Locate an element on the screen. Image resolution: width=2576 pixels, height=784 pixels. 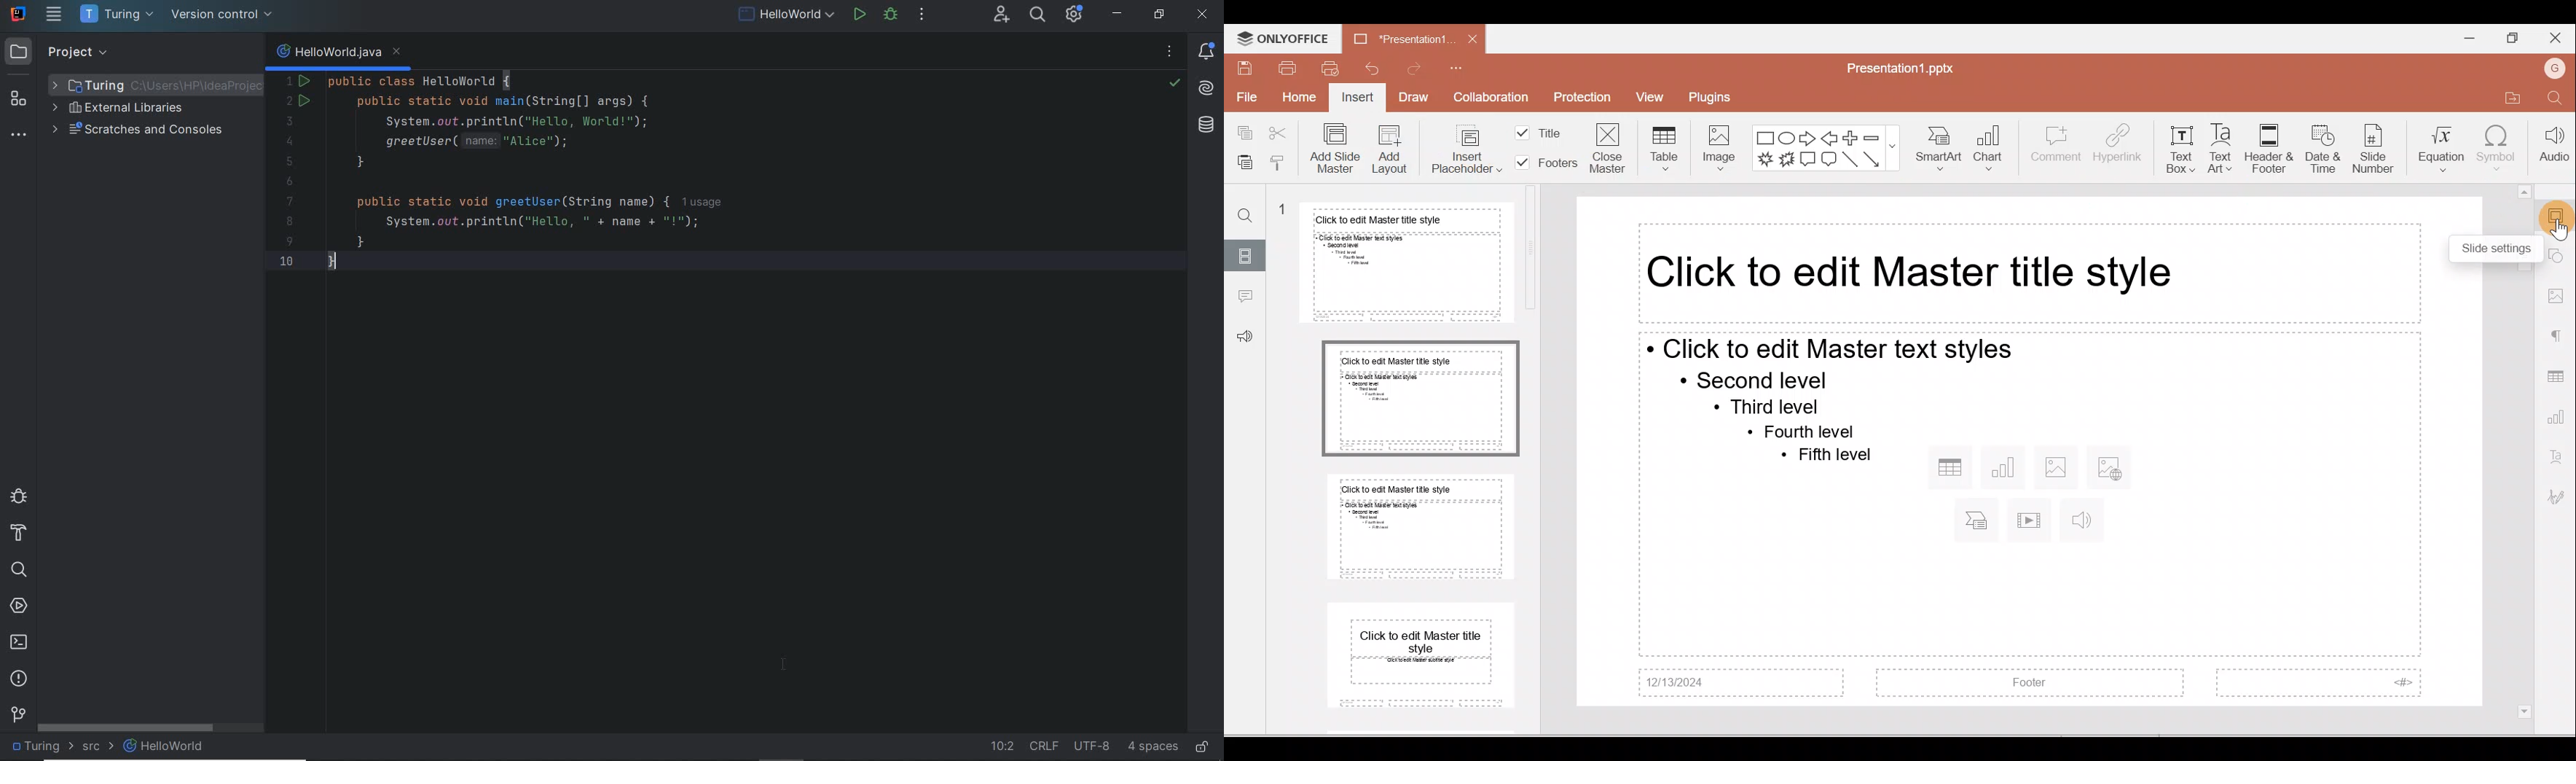
Chart settings is located at coordinates (2558, 420).